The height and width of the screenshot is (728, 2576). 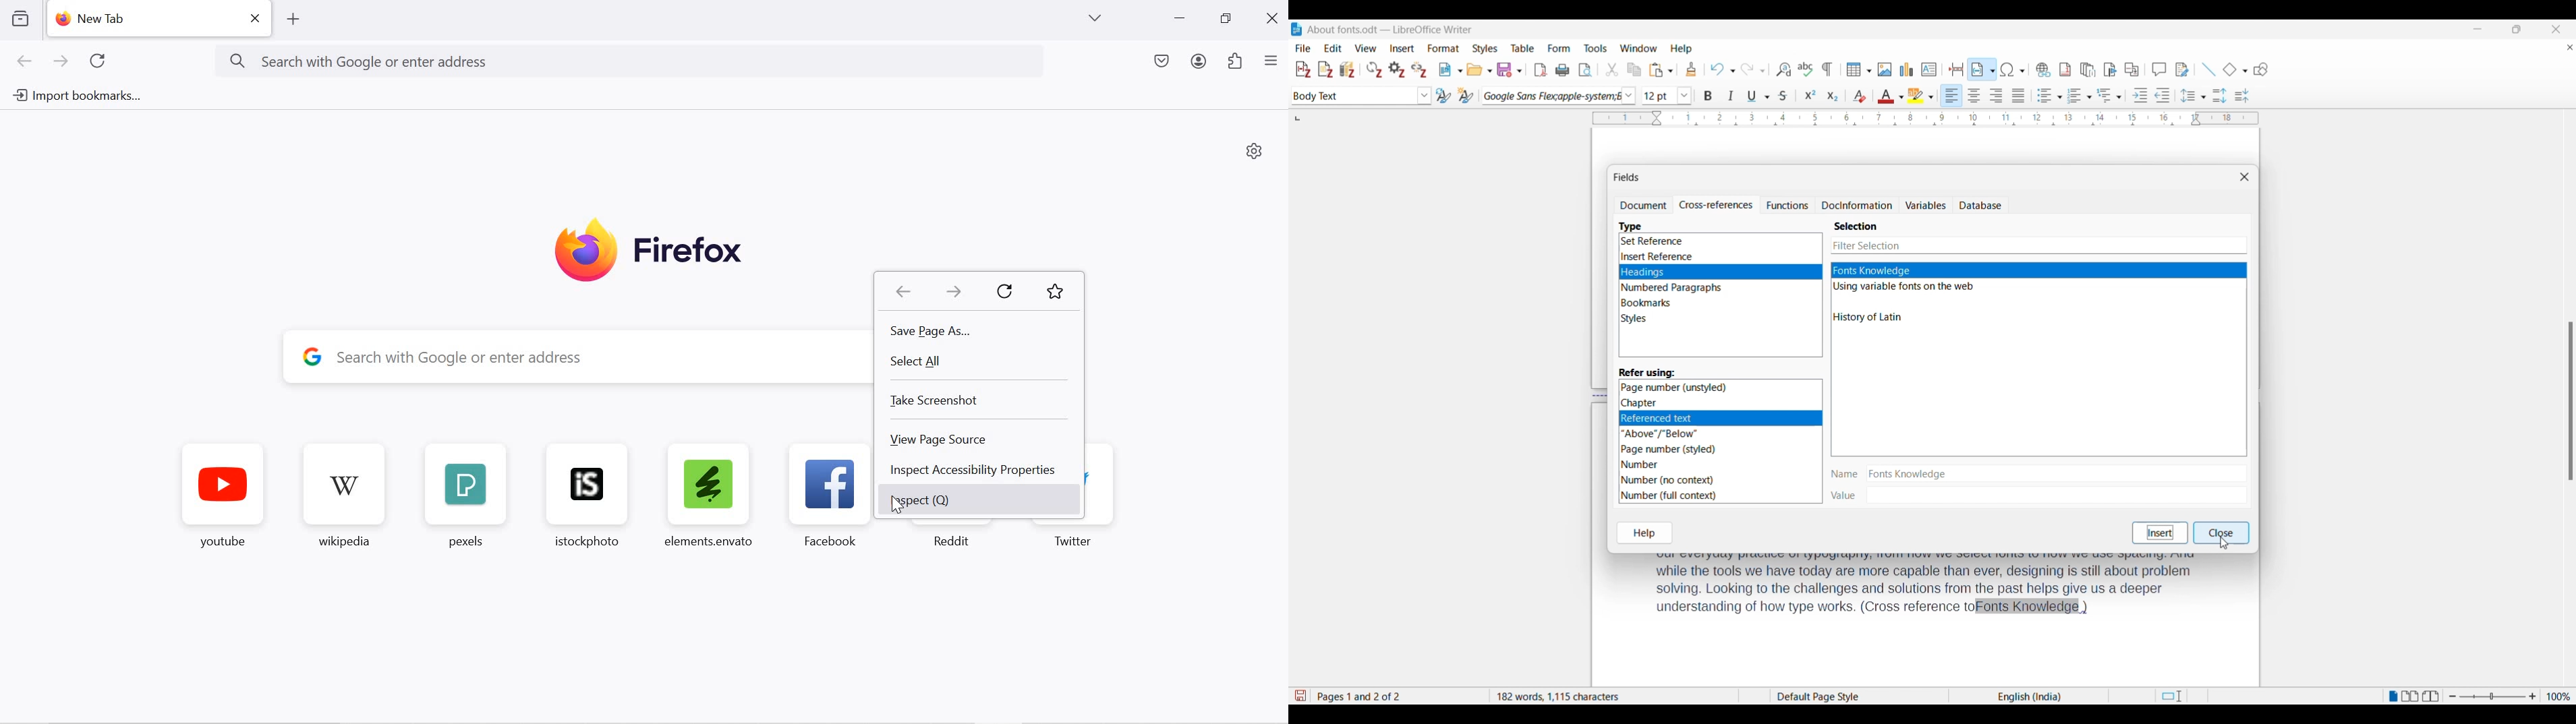 What do you see at coordinates (1272, 59) in the screenshot?
I see `open application menu` at bounding box center [1272, 59].